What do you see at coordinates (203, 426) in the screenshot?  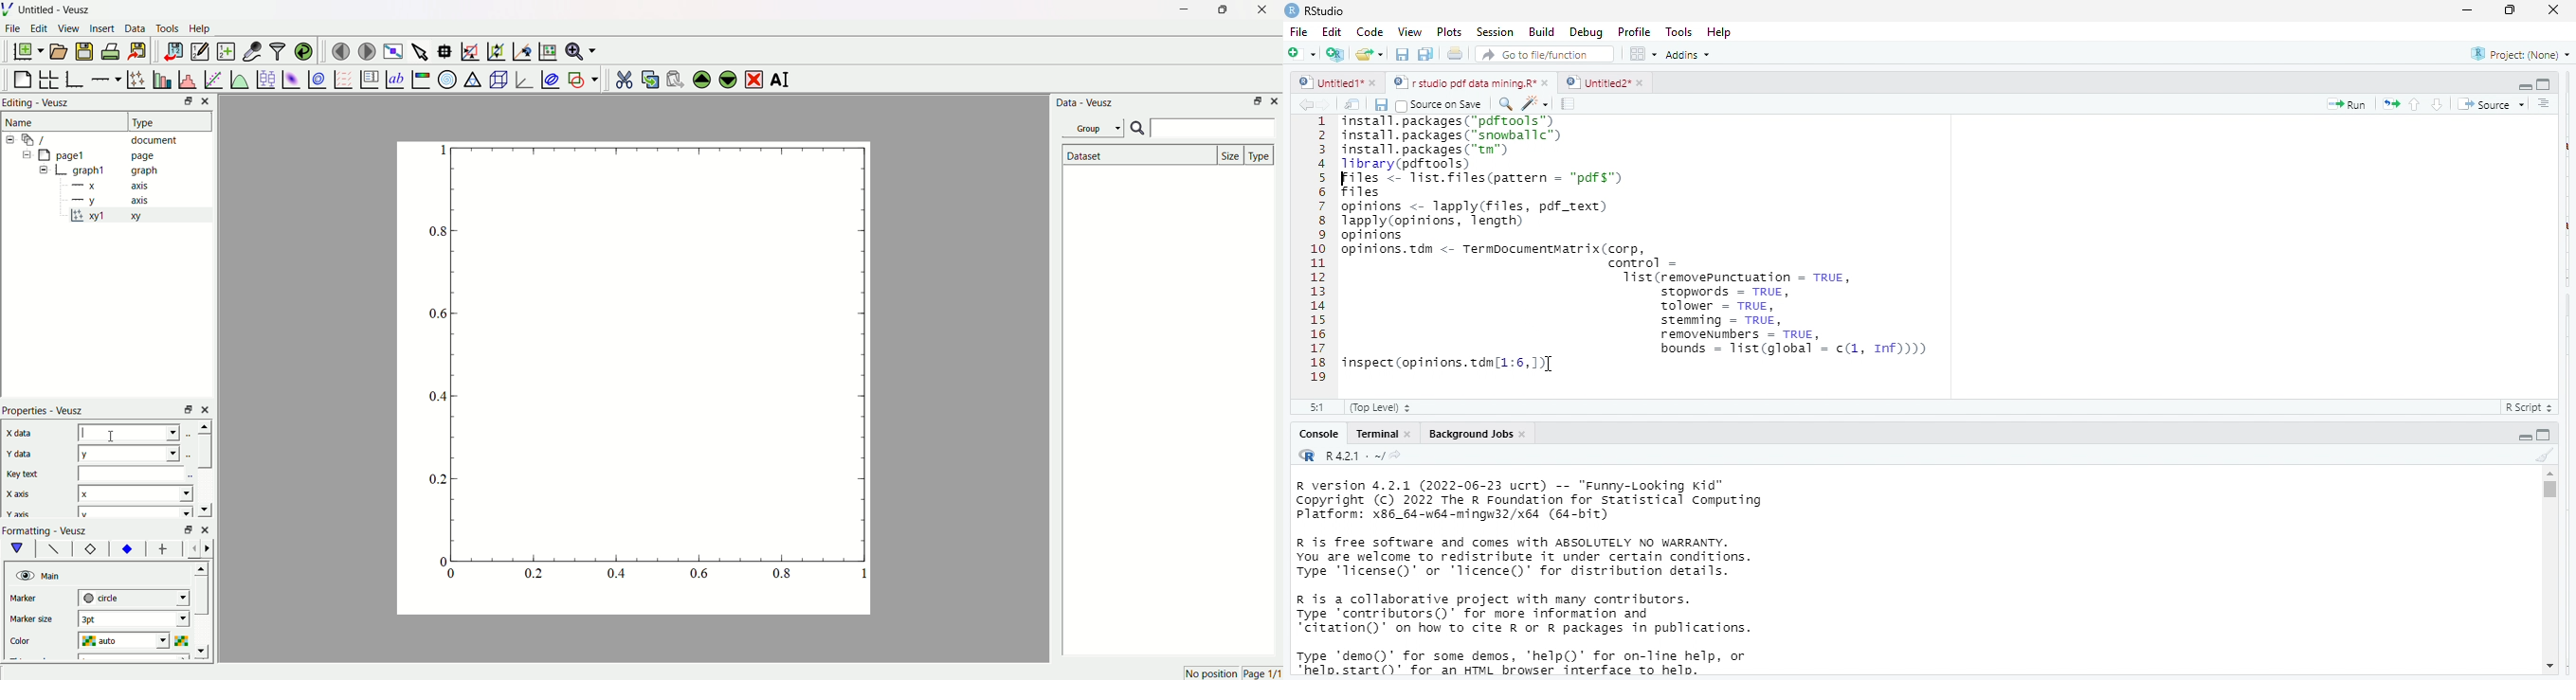 I see `move up` at bounding box center [203, 426].